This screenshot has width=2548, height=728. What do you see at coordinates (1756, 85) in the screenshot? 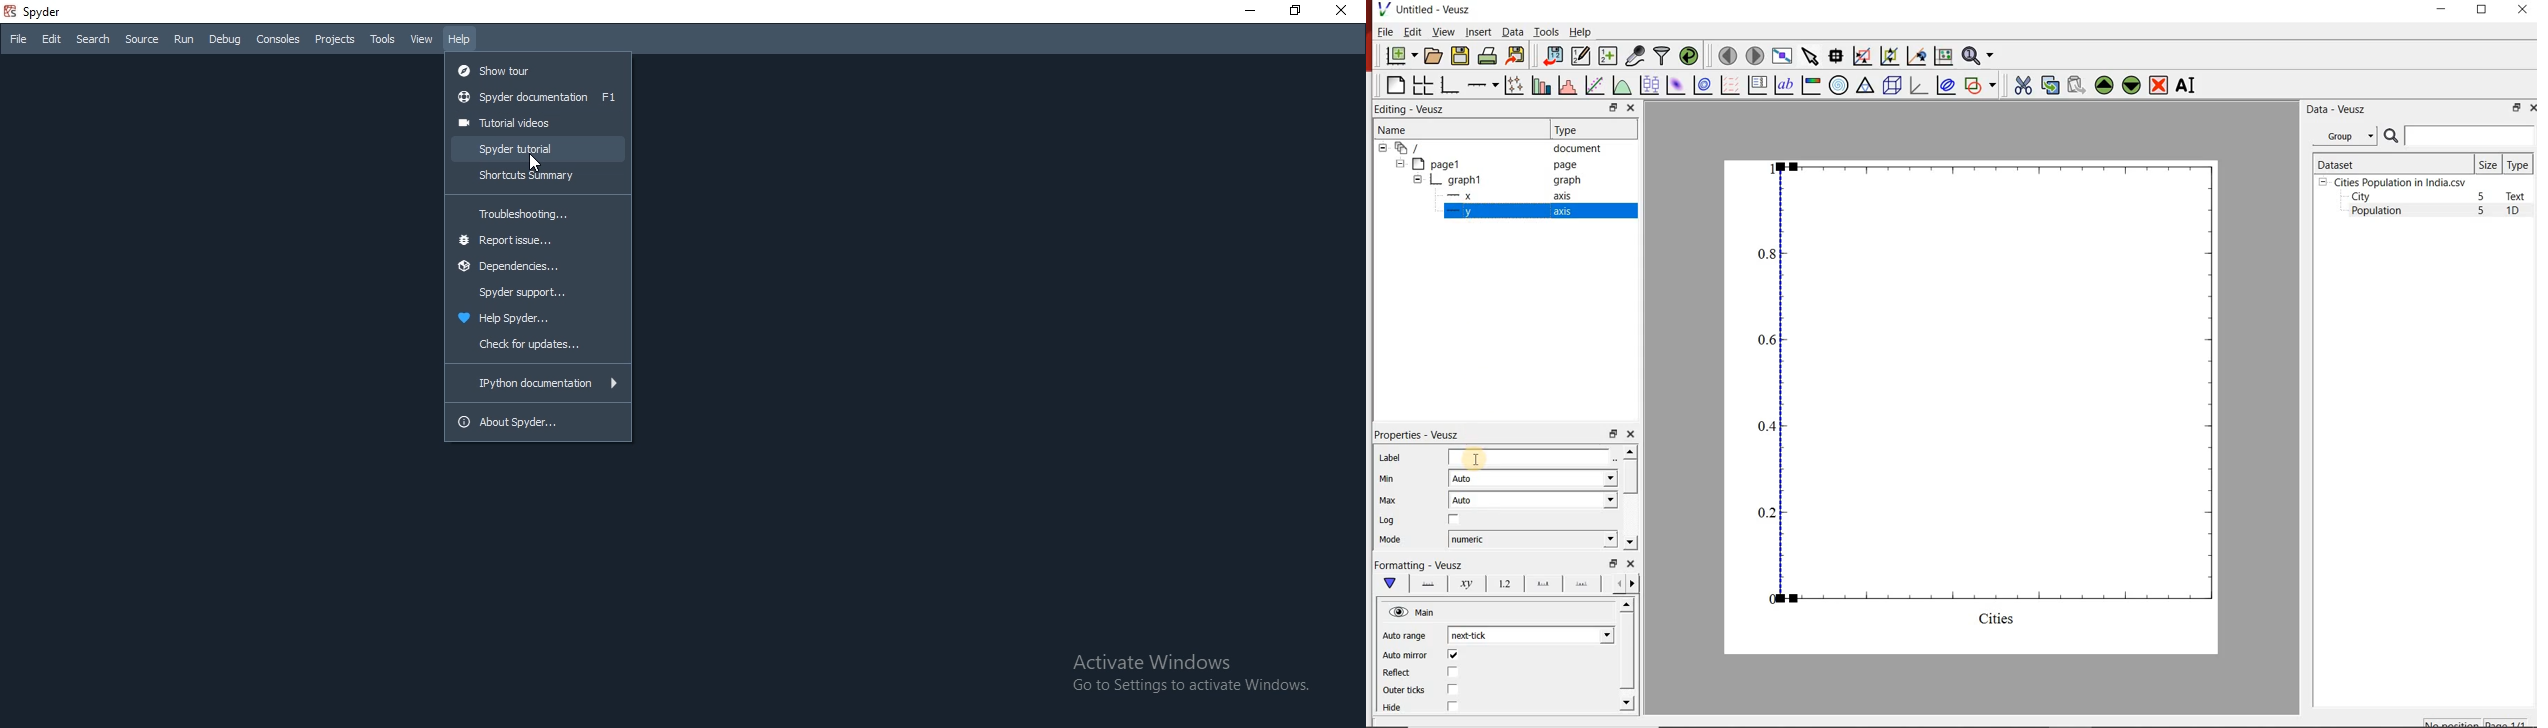
I see `plot key` at bounding box center [1756, 85].